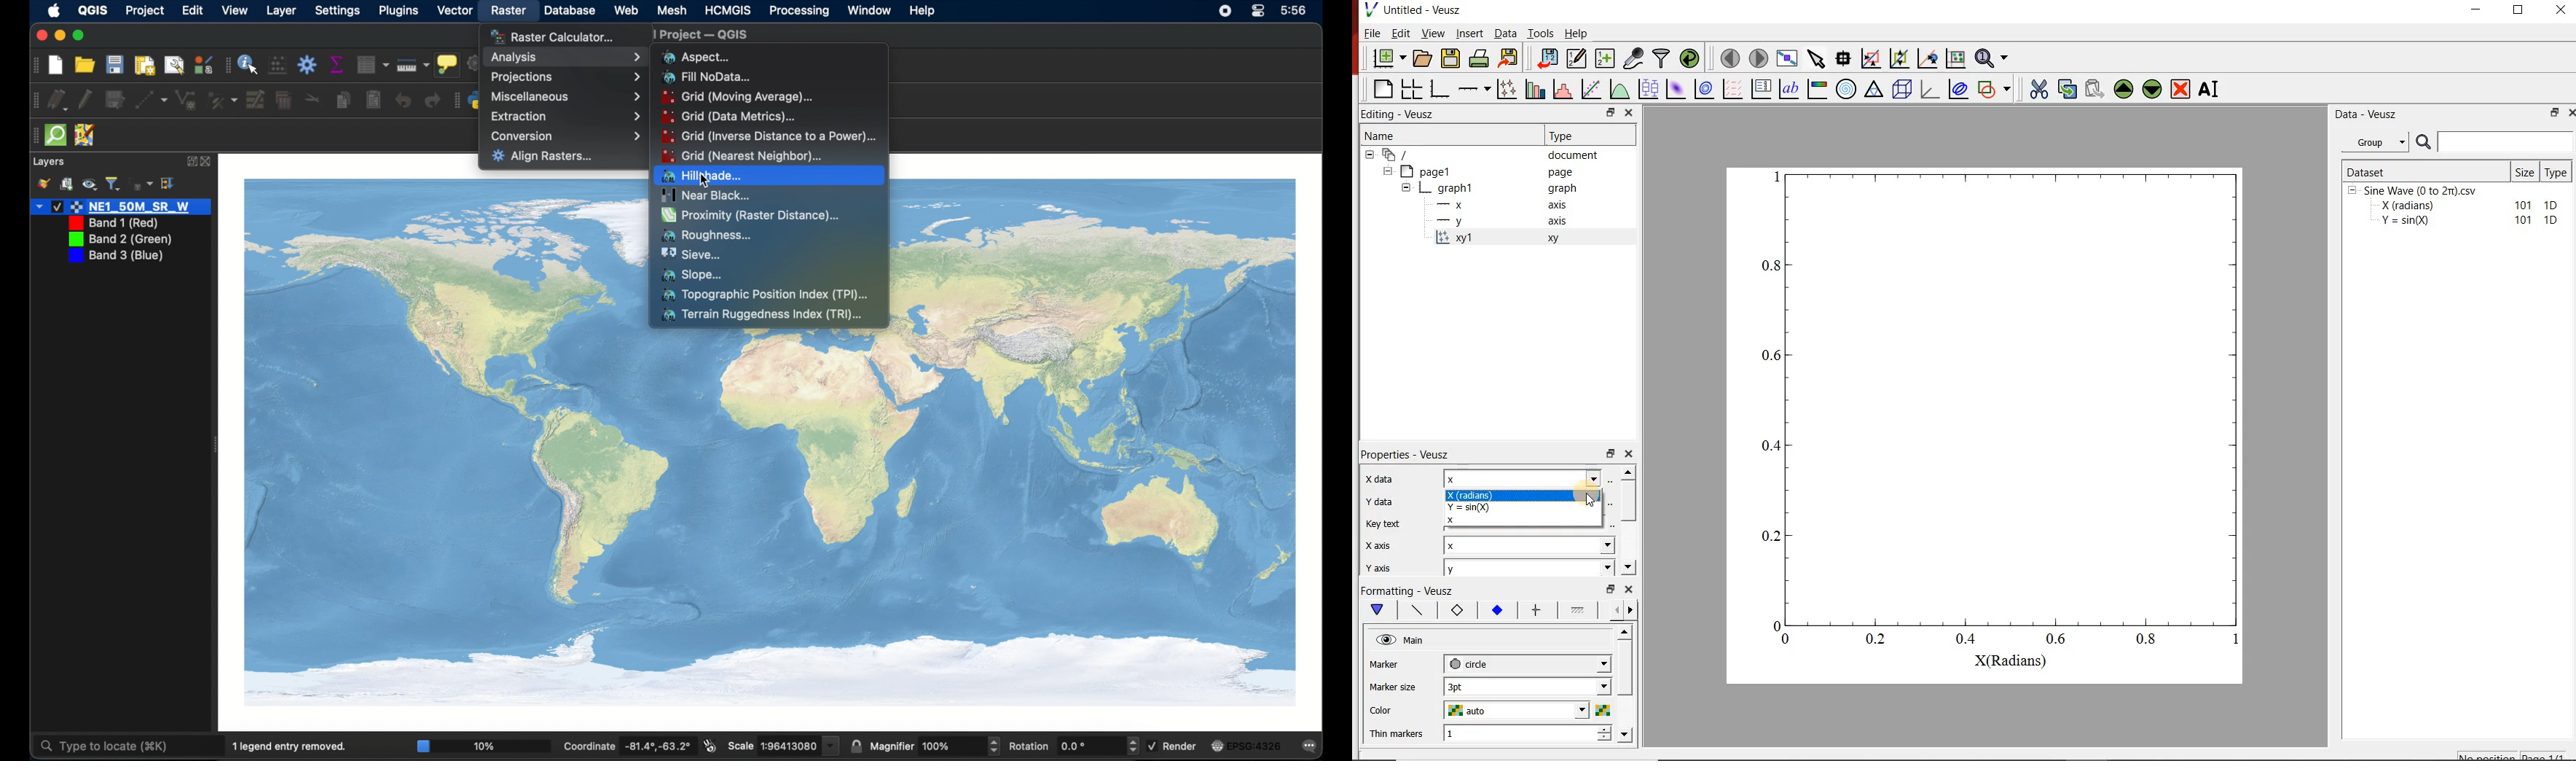 The width and height of the screenshot is (2576, 784). Describe the element at coordinates (292, 745) in the screenshot. I see `1 legend entry removed.` at that location.